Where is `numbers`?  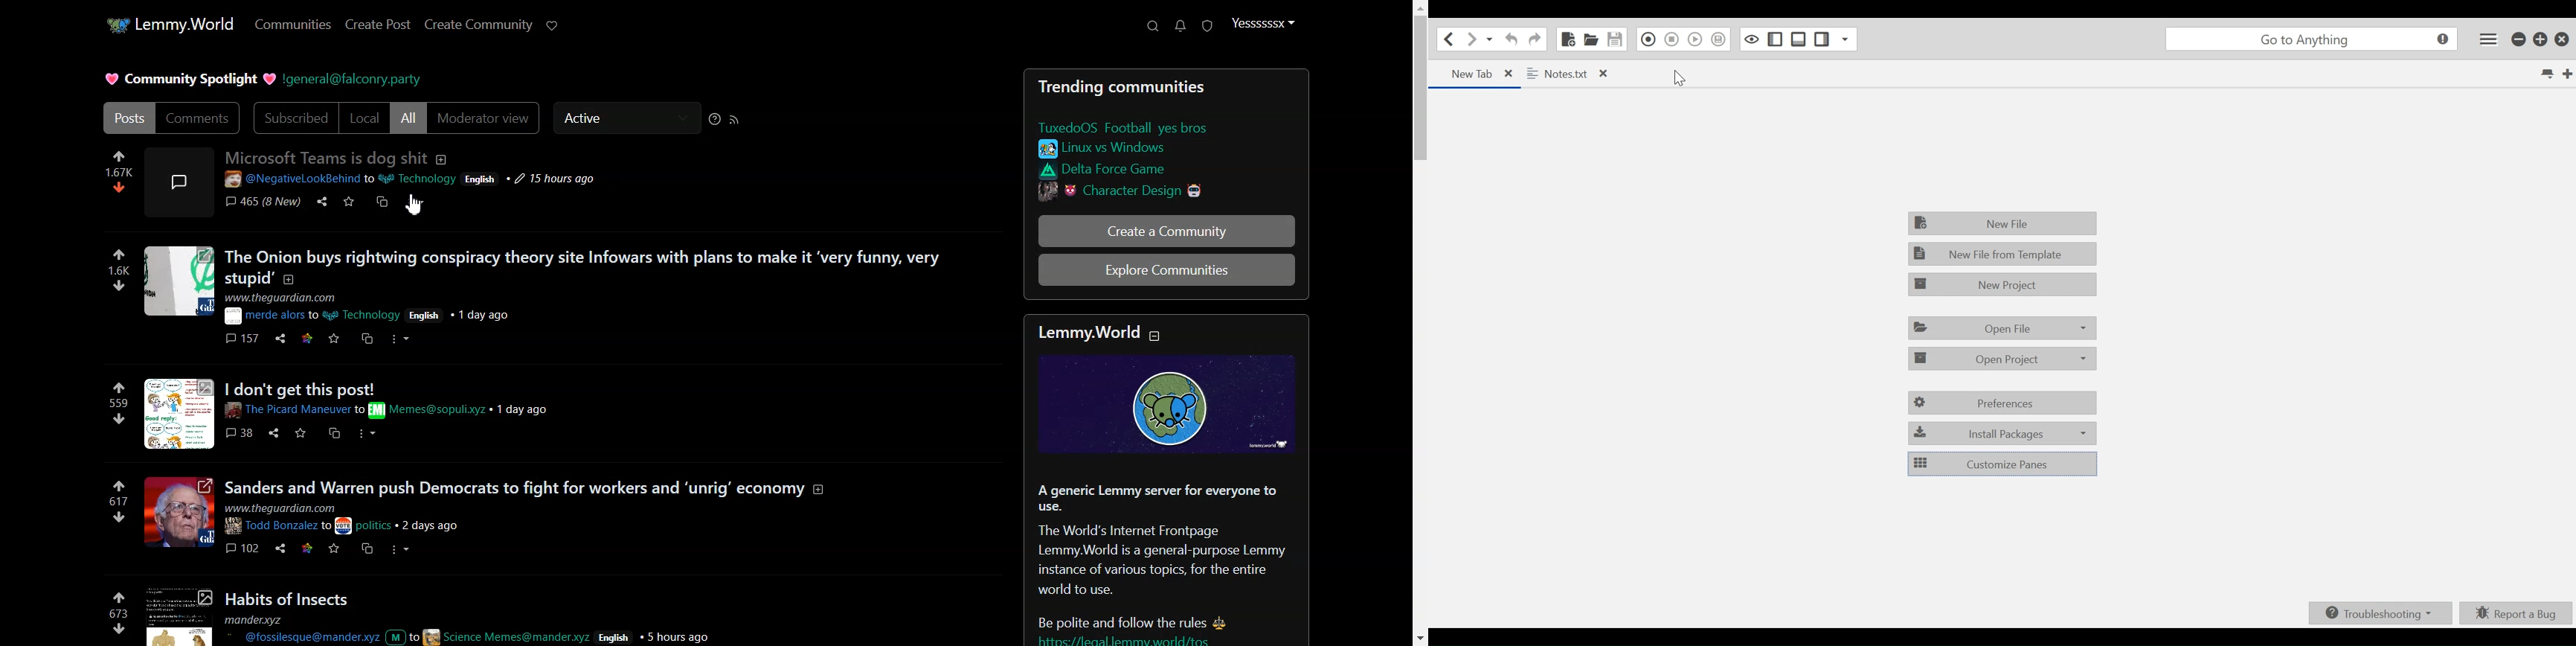 numbers is located at coordinates (119, 271).